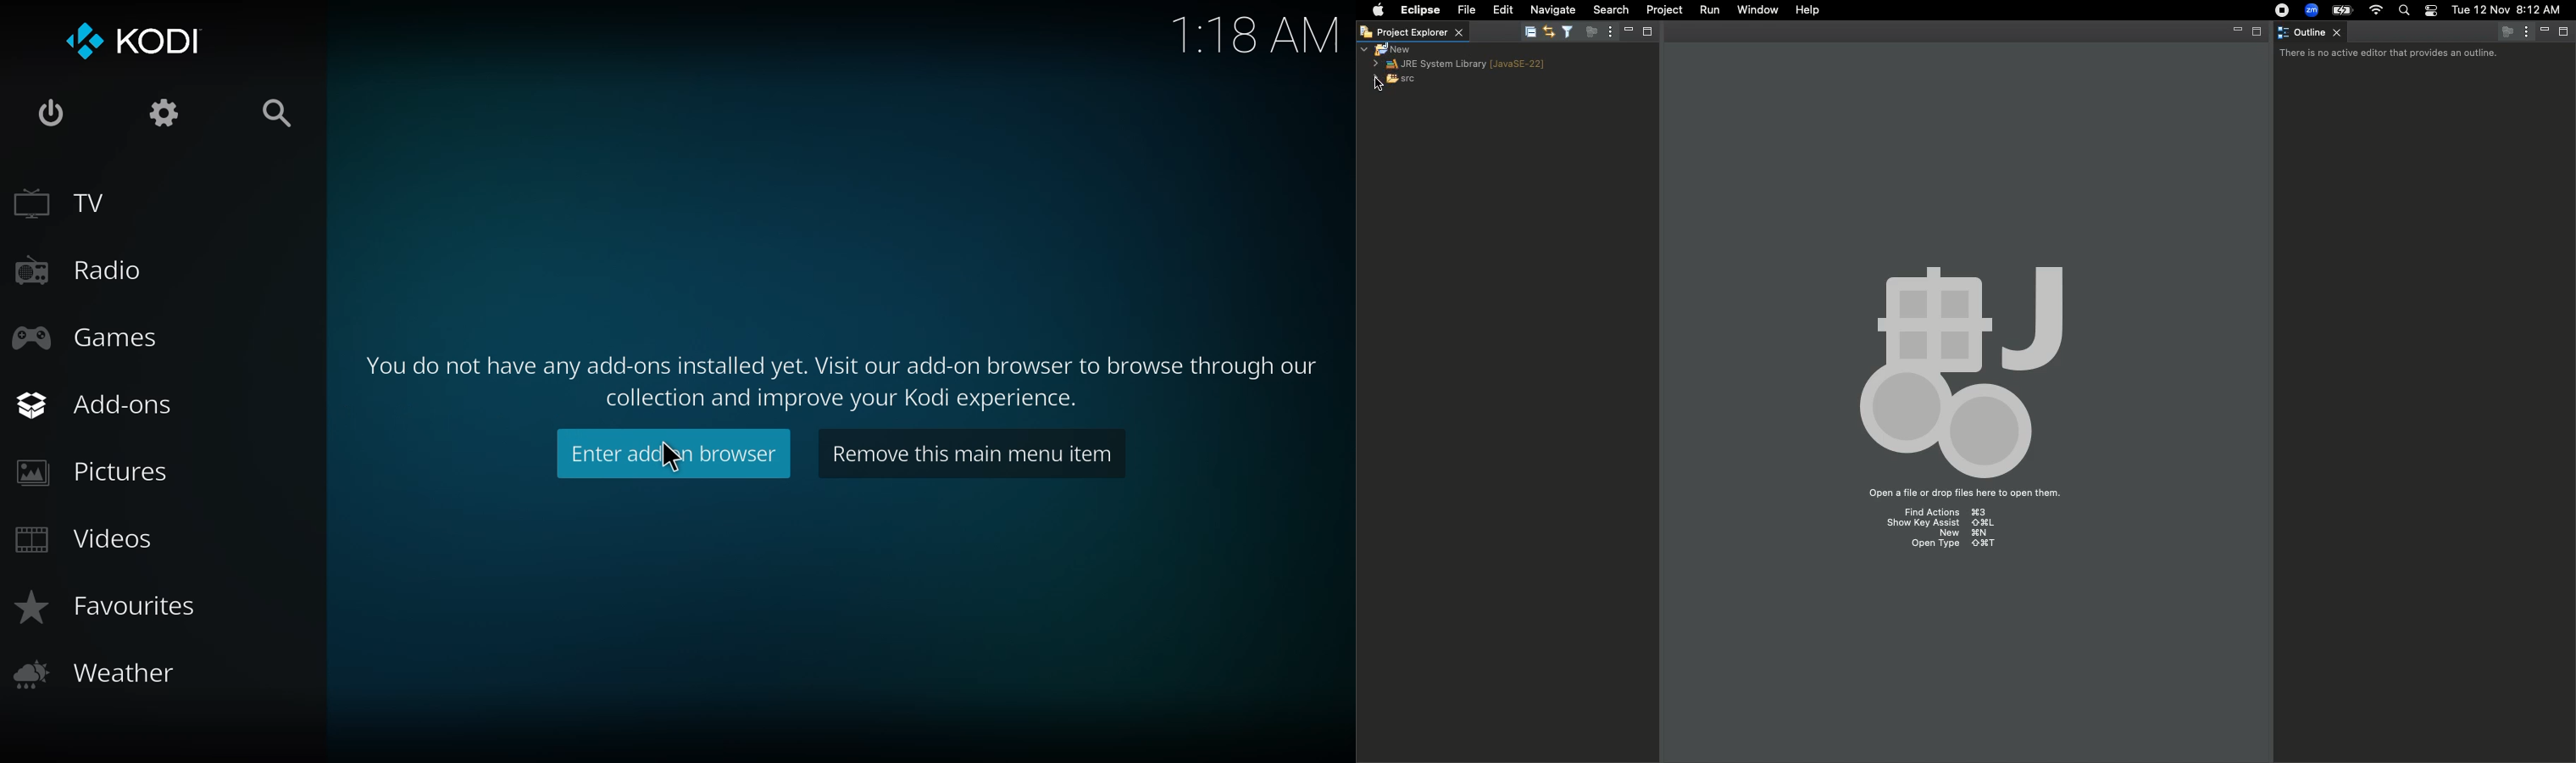 This screenshot has width=2576, height=784. I want to click on pictures, so click(92, 472).